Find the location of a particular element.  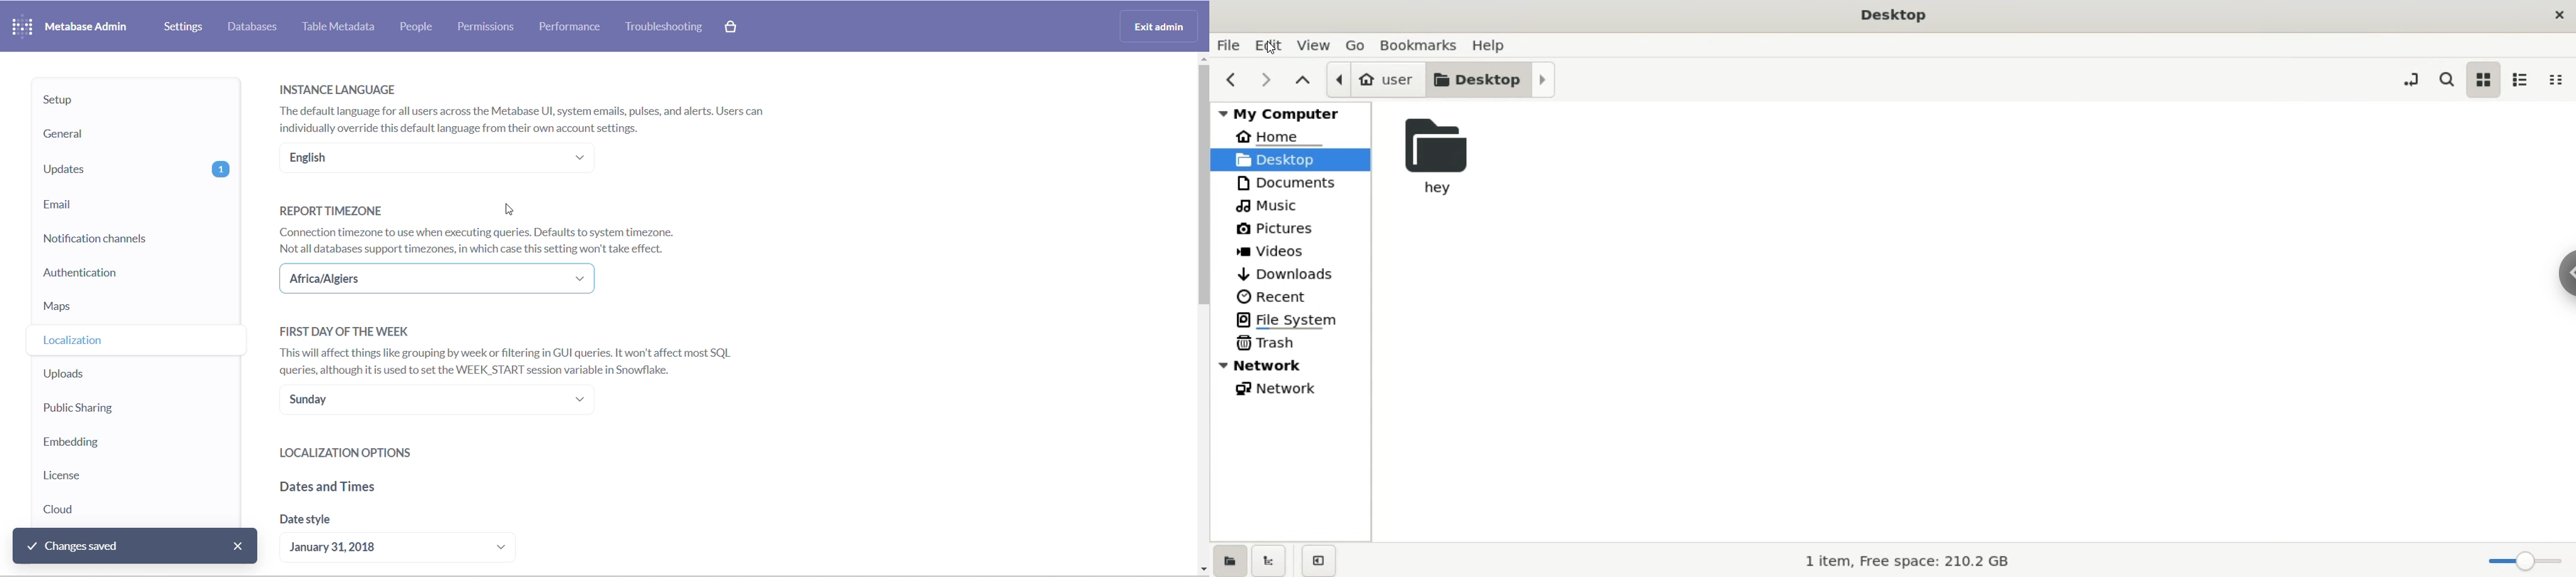

bookmarks is located at coordinates (1419, 45).